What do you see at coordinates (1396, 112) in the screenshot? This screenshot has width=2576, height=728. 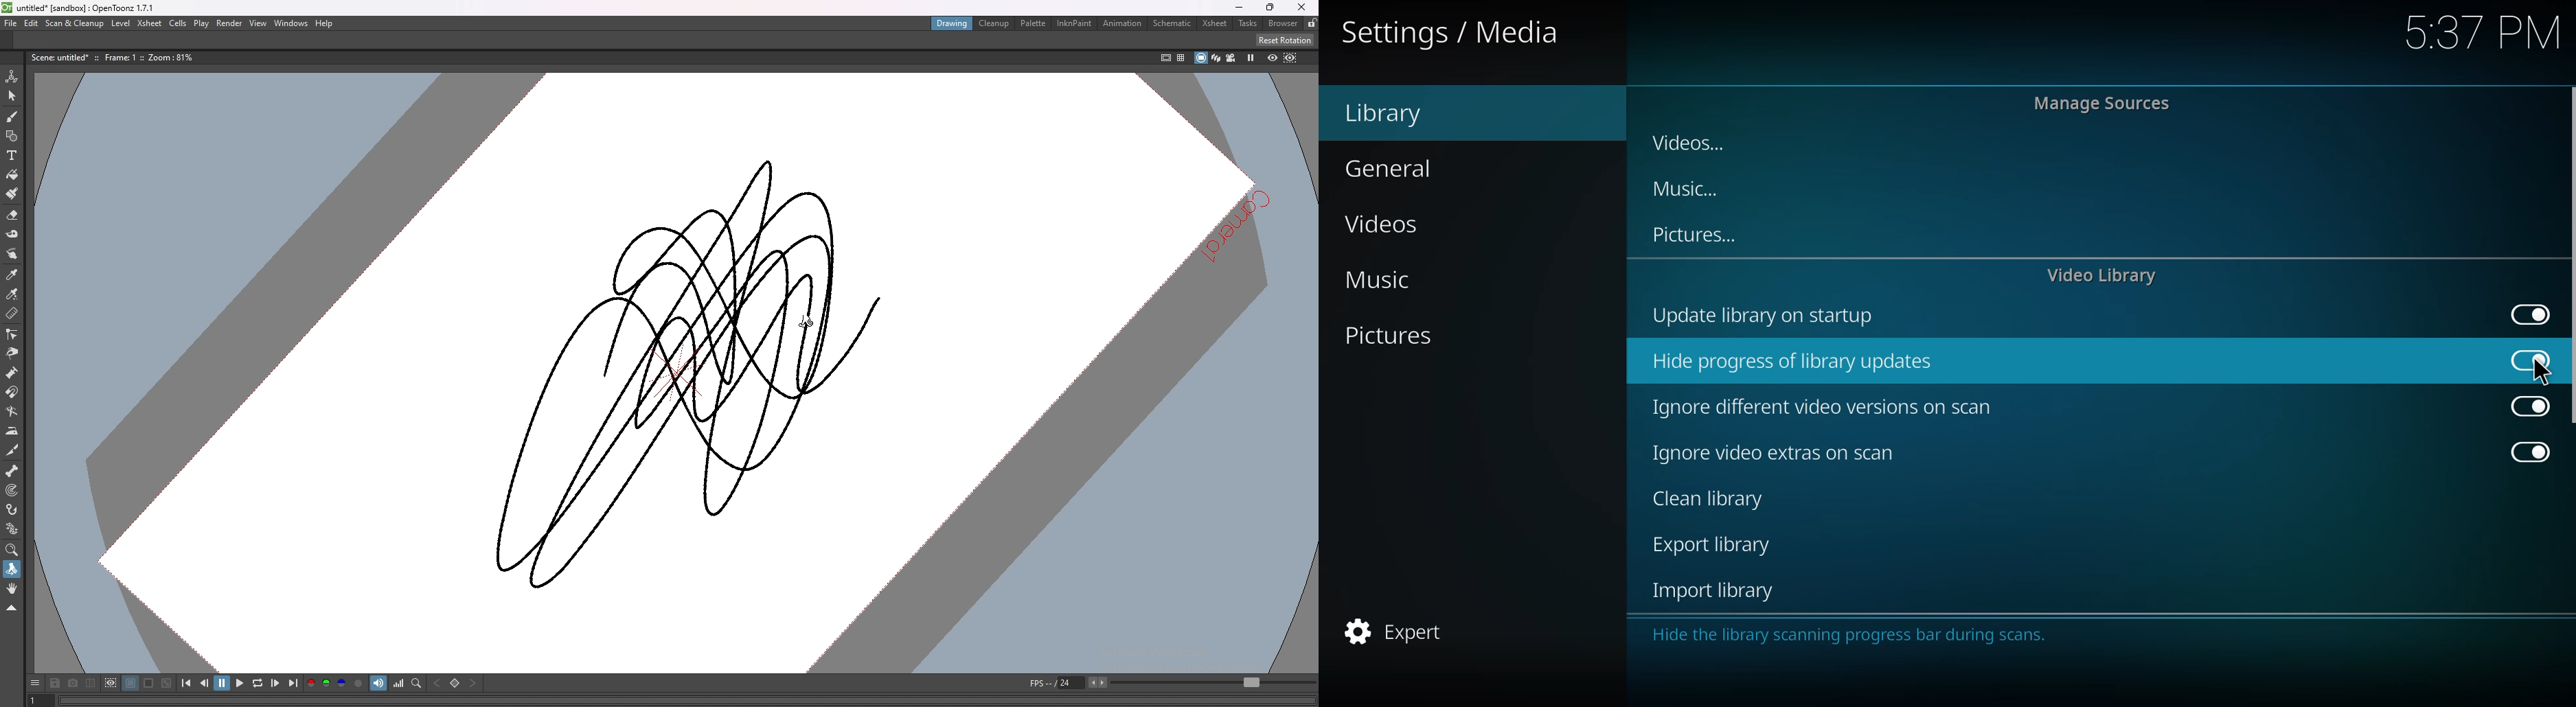 I see `library` at bounding box center [1396, 112].